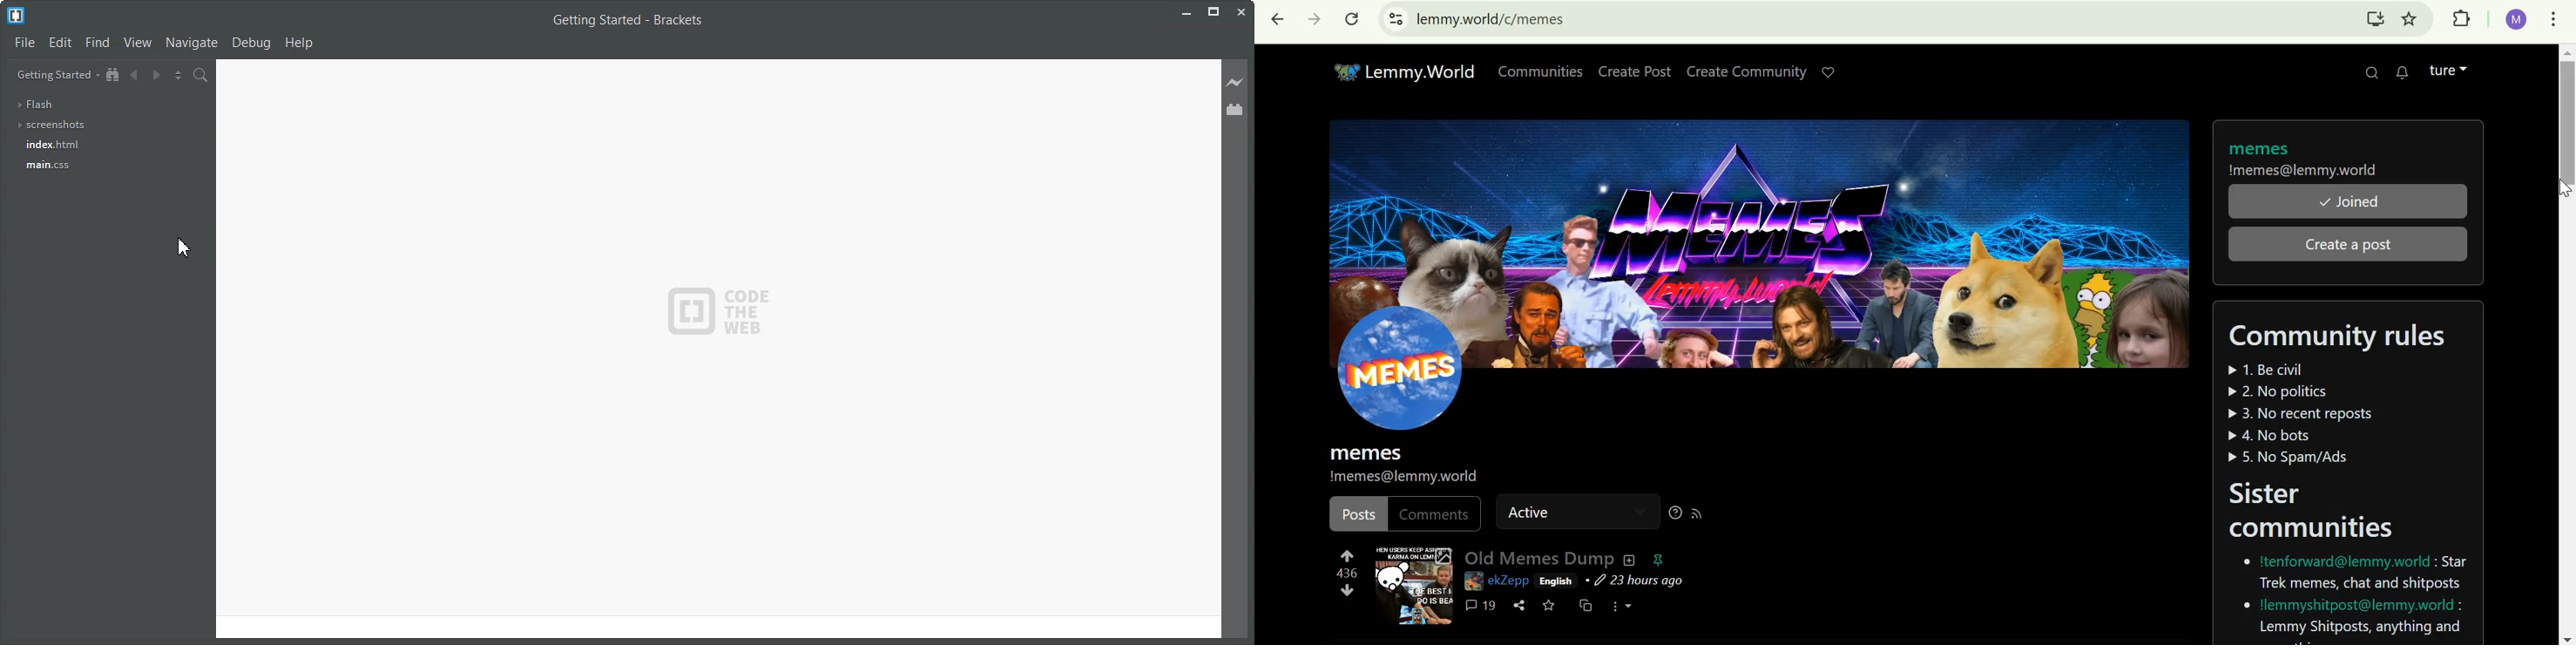 The image size is (2576, 672). What do you see at coordinates (183, 248) in the screenshot?
I see `Cursor` at bounding box center [183, 248].